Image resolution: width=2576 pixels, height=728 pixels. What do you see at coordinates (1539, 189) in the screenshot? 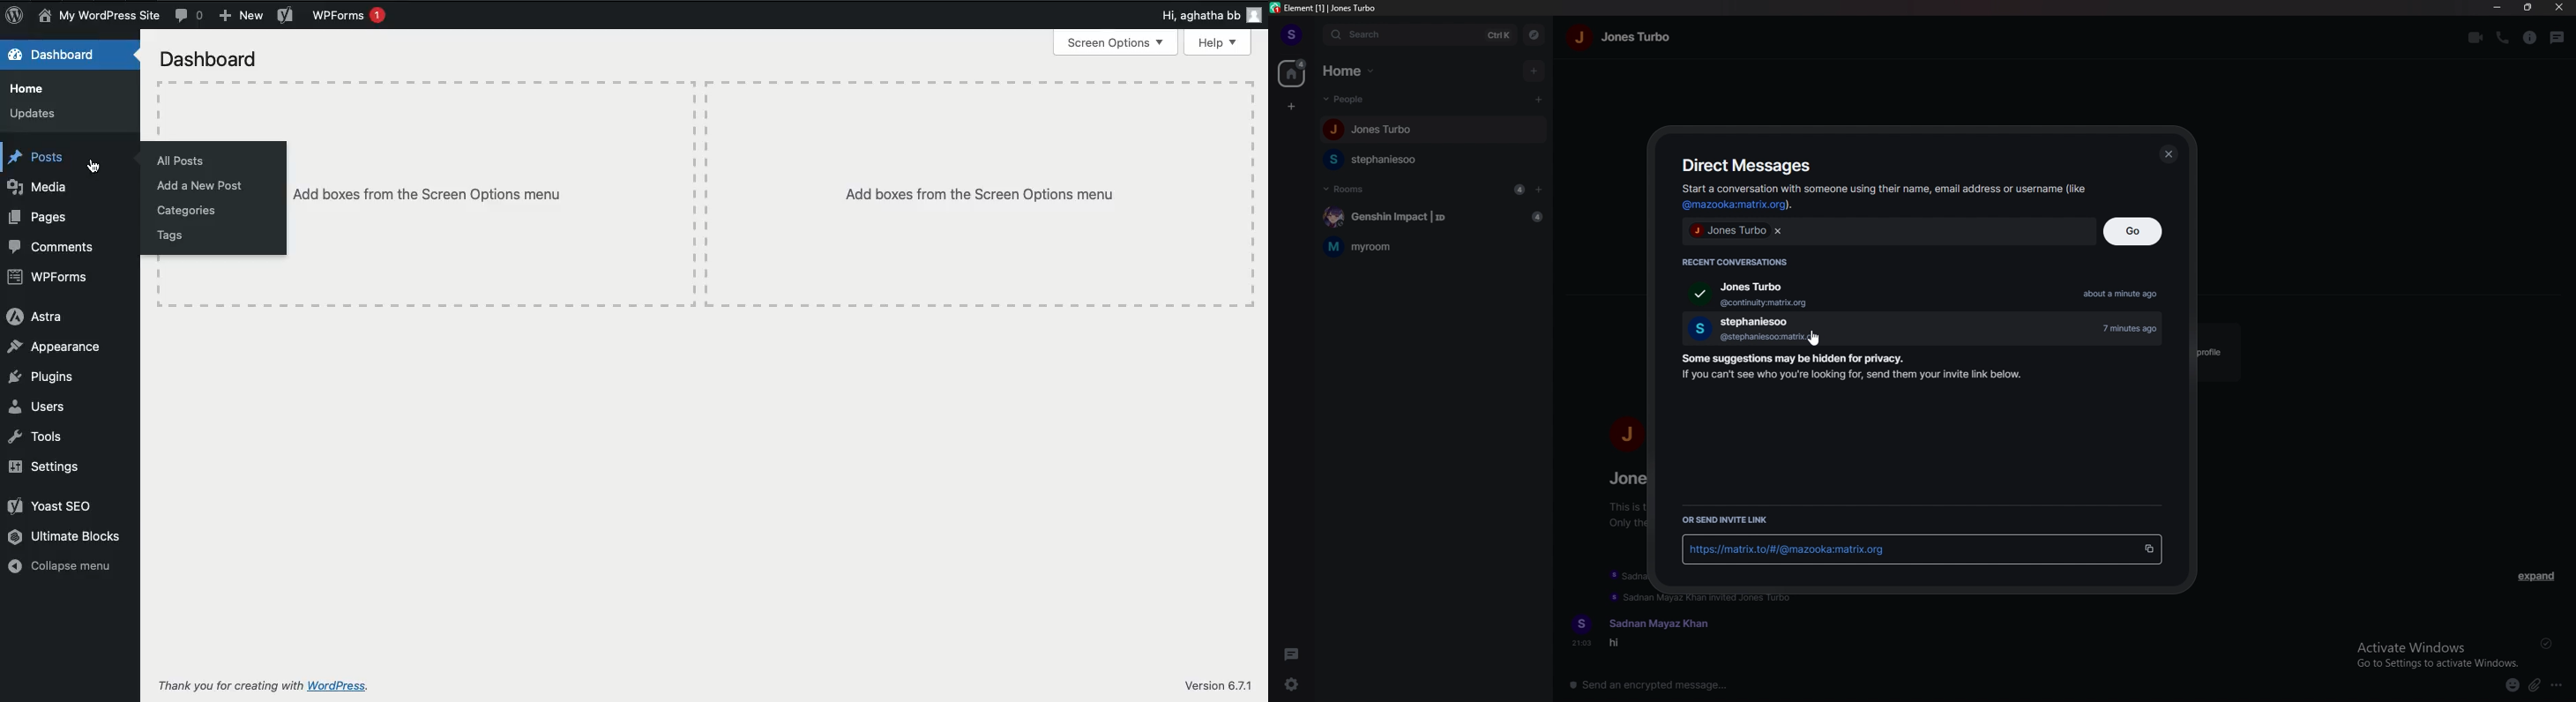
I see `add room` at bounding box center [1539, 189].